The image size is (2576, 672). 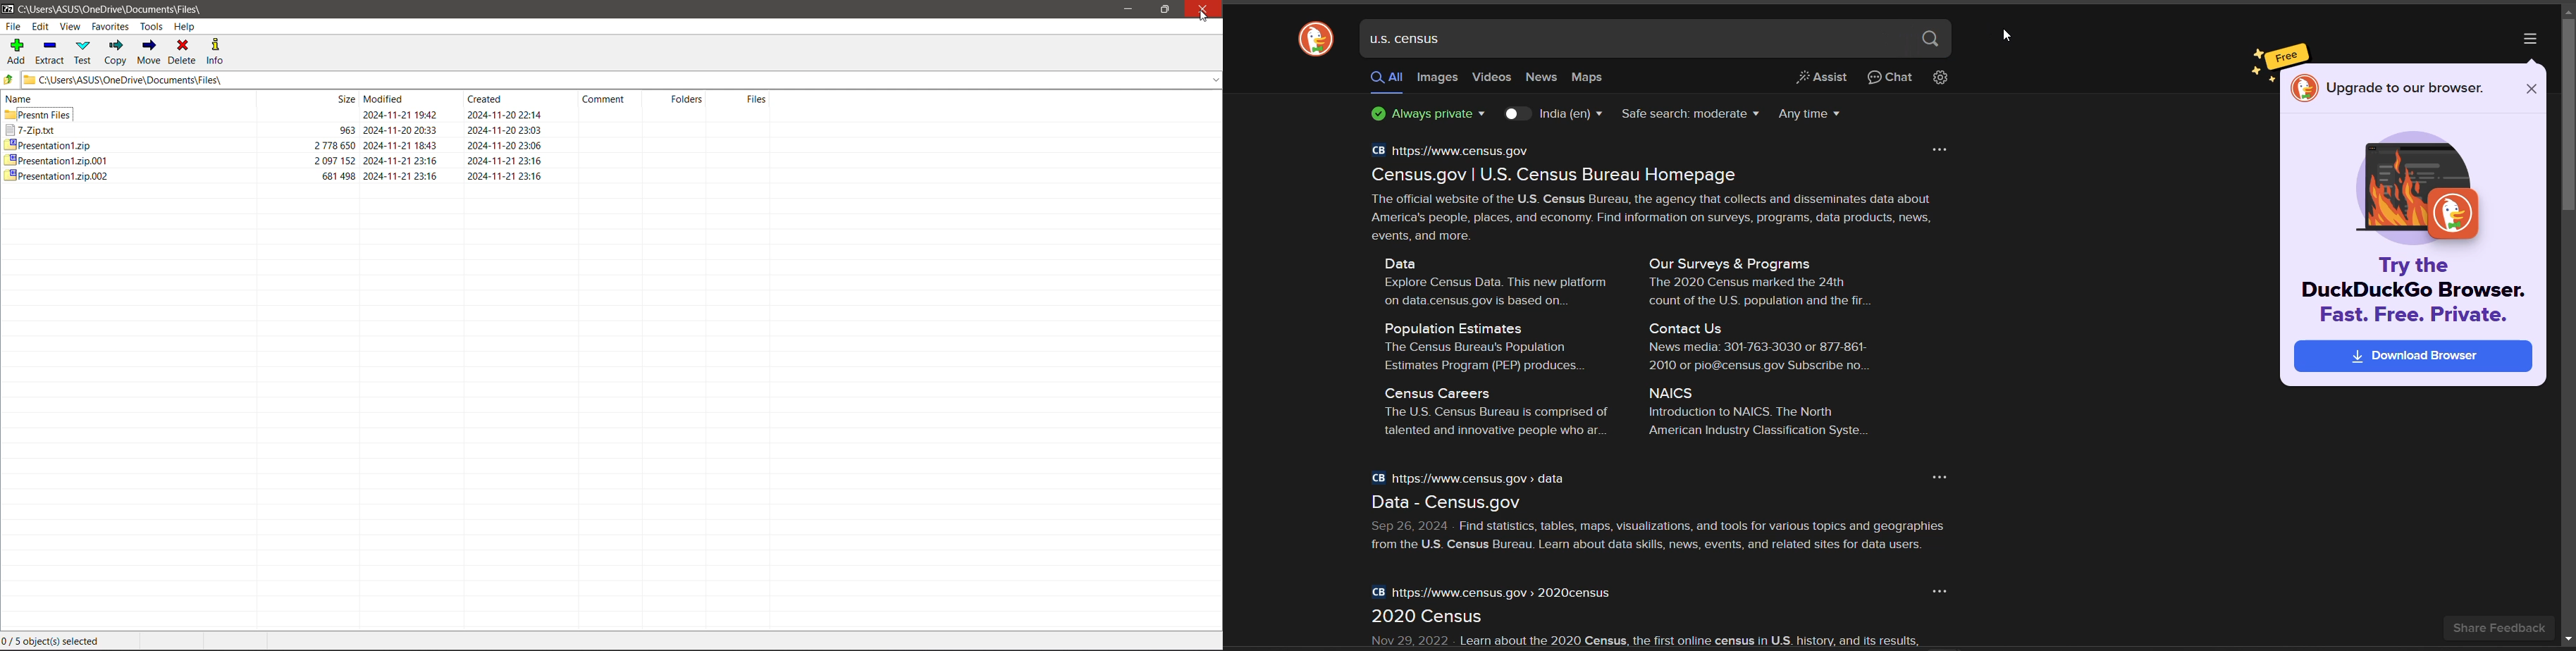 What do you see at coordinates (8, 10) in the screenshot?
I see `Application Logo` at bounding box center [8, 10].